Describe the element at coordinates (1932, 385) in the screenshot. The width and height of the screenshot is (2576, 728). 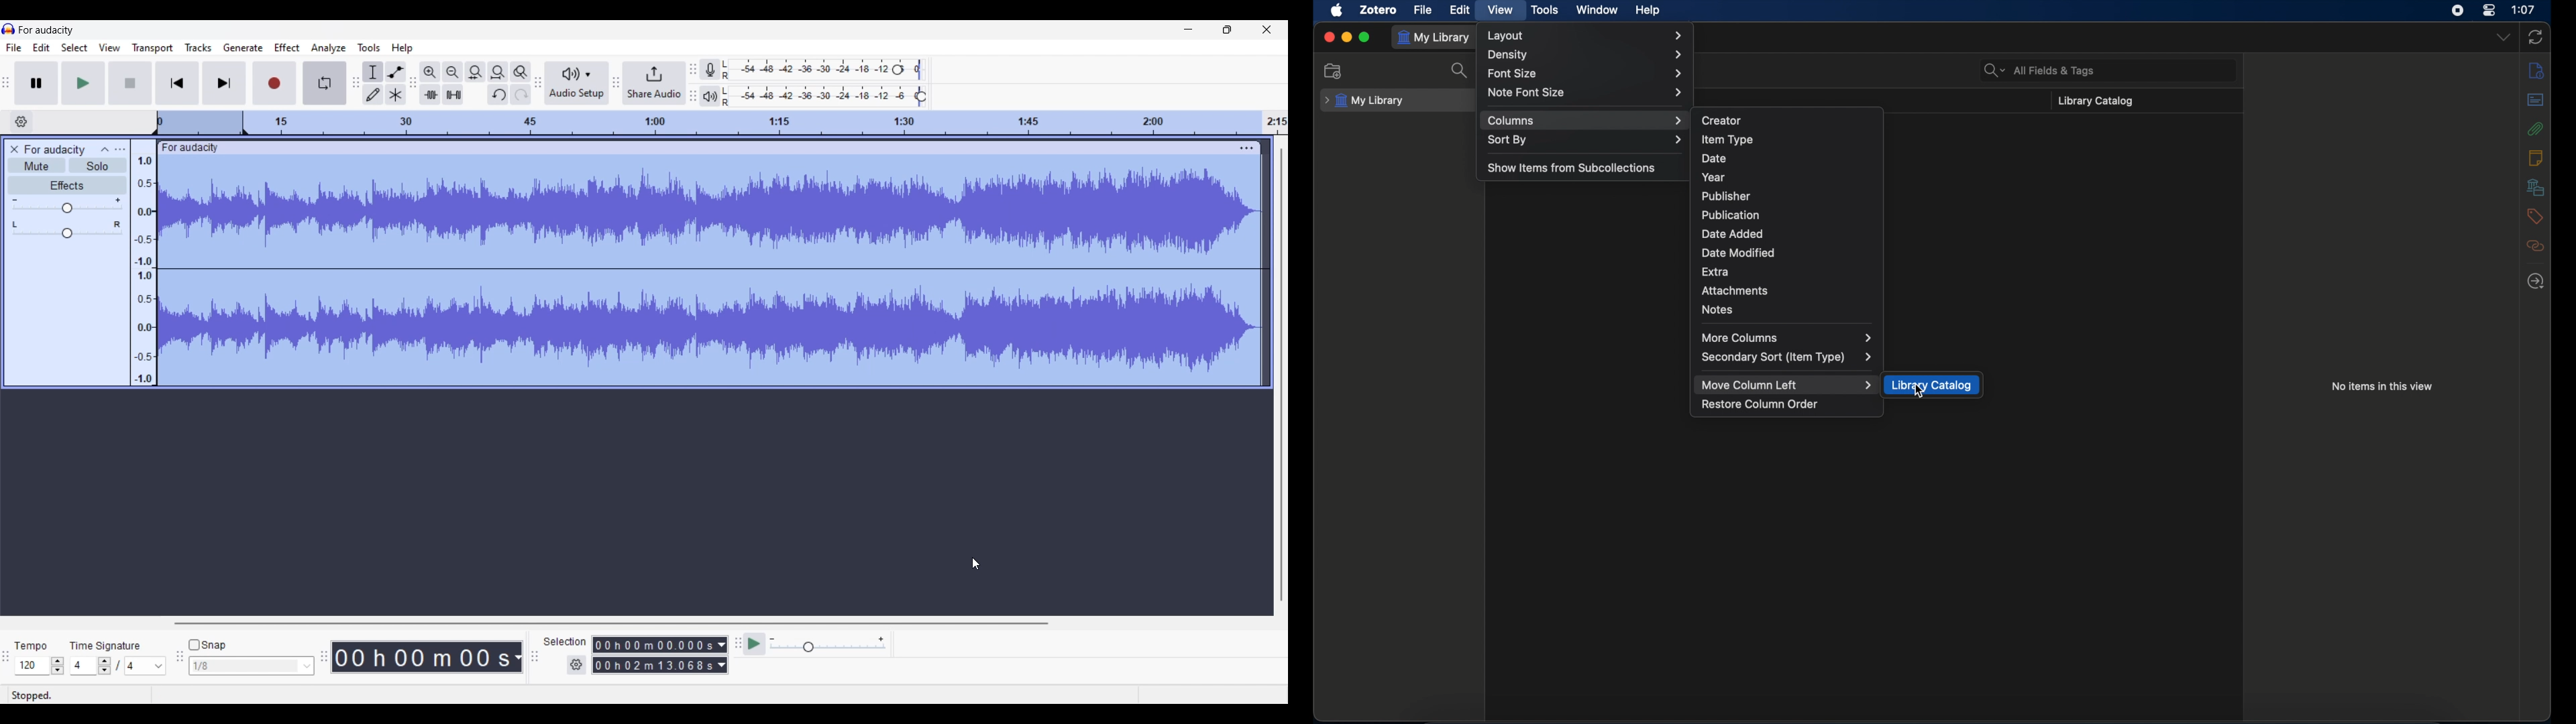
I see `library catalog` at that location.